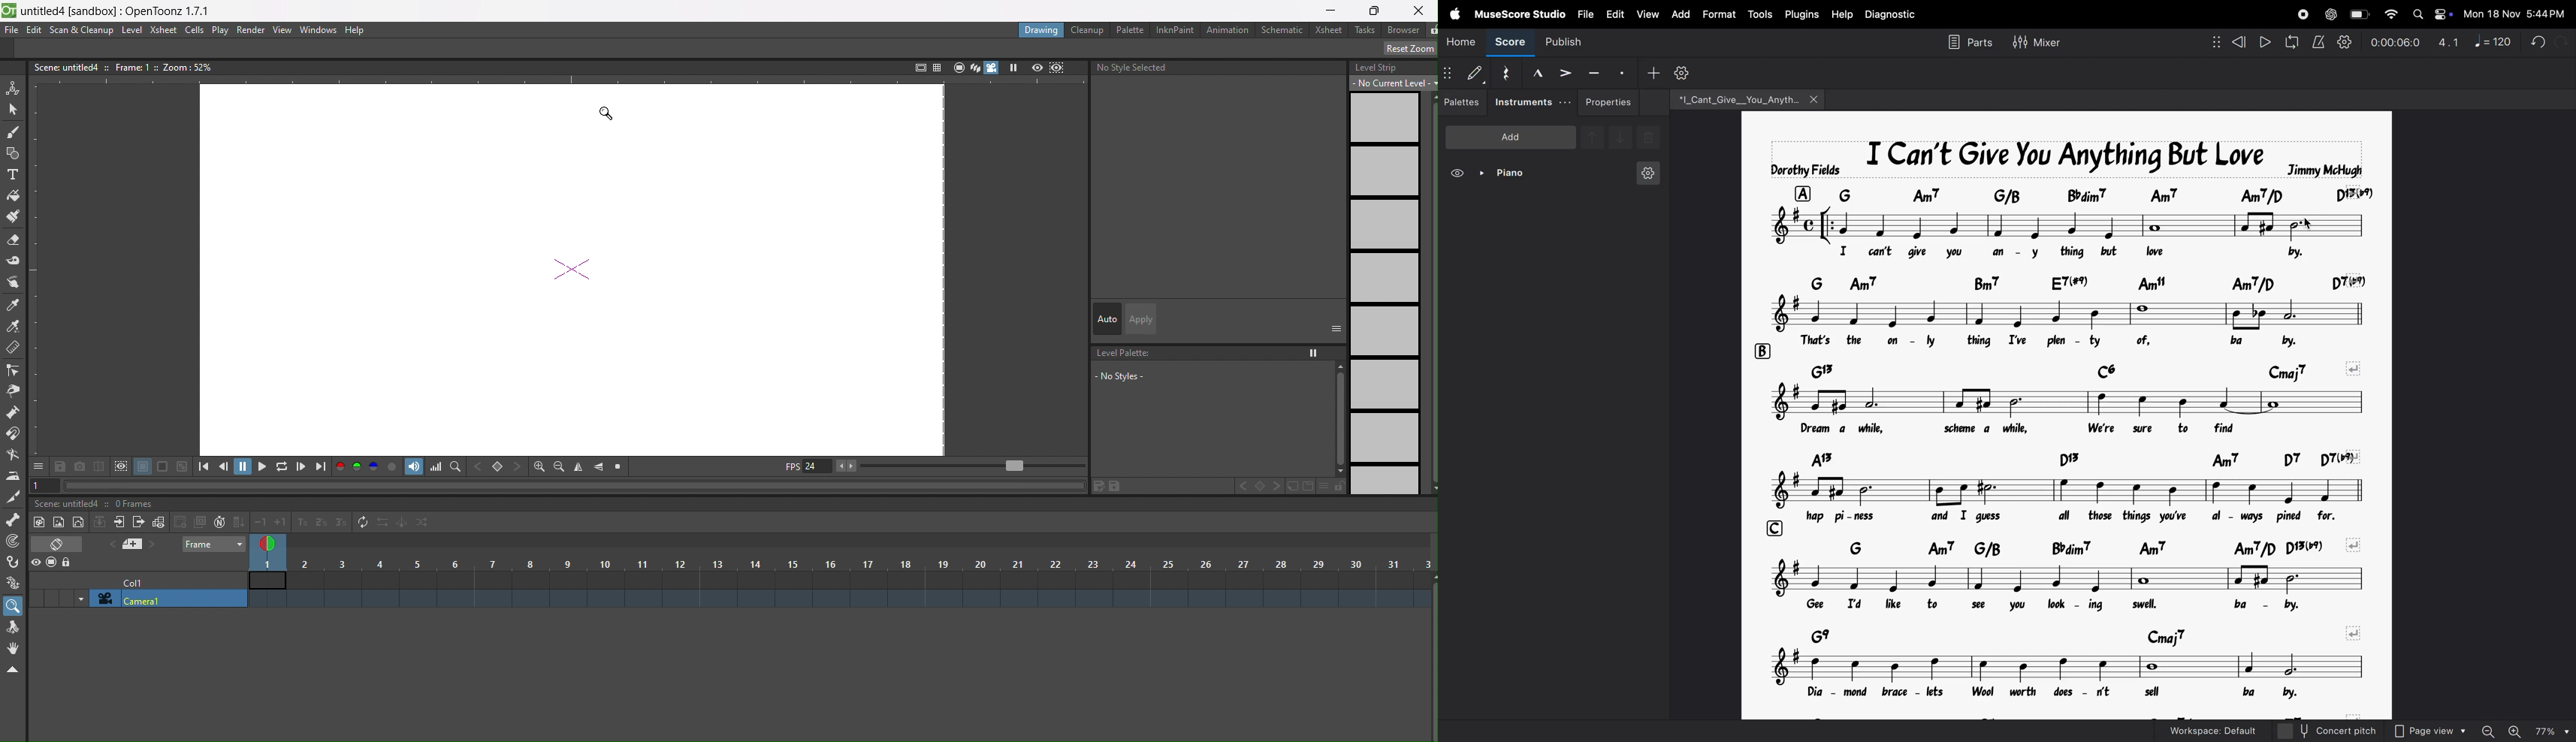 Image resolution: width=2576 pixels, height=756 pixels. Describe the element at coordinates (1648, 138) in the screenshot. I see `delete` at that location.